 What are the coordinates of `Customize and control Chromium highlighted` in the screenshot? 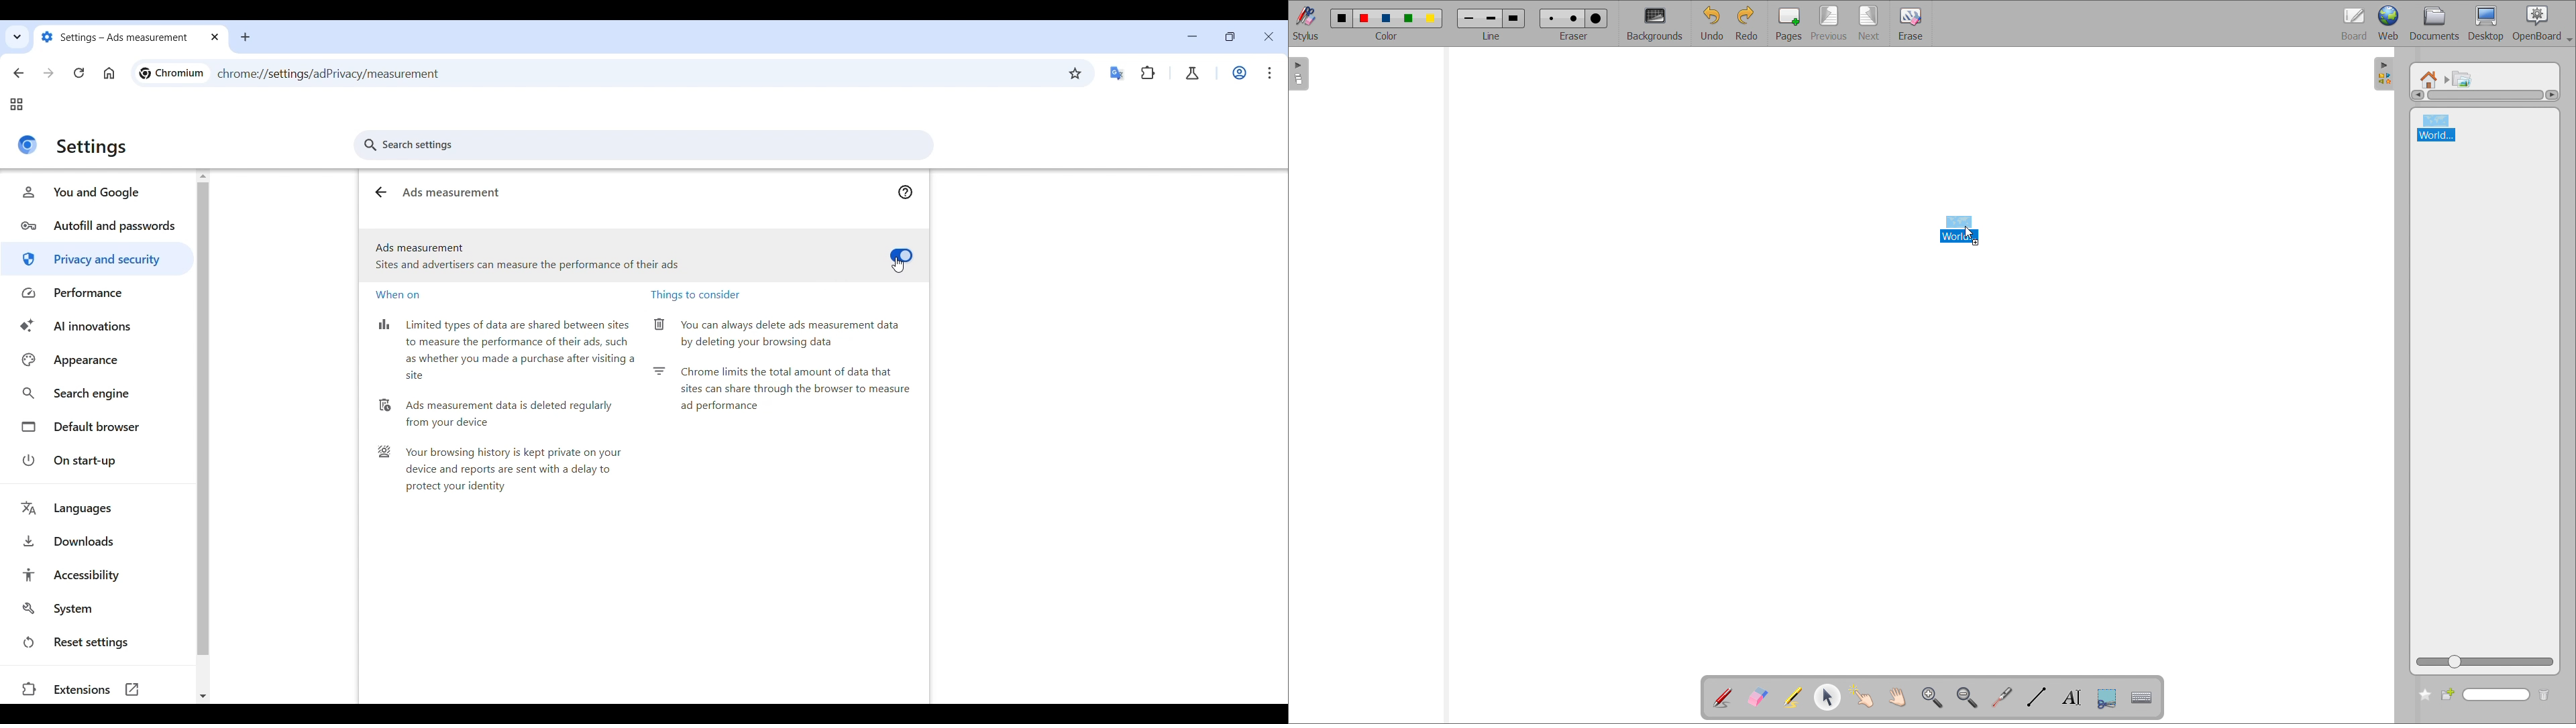 It's located at (1271, 73).